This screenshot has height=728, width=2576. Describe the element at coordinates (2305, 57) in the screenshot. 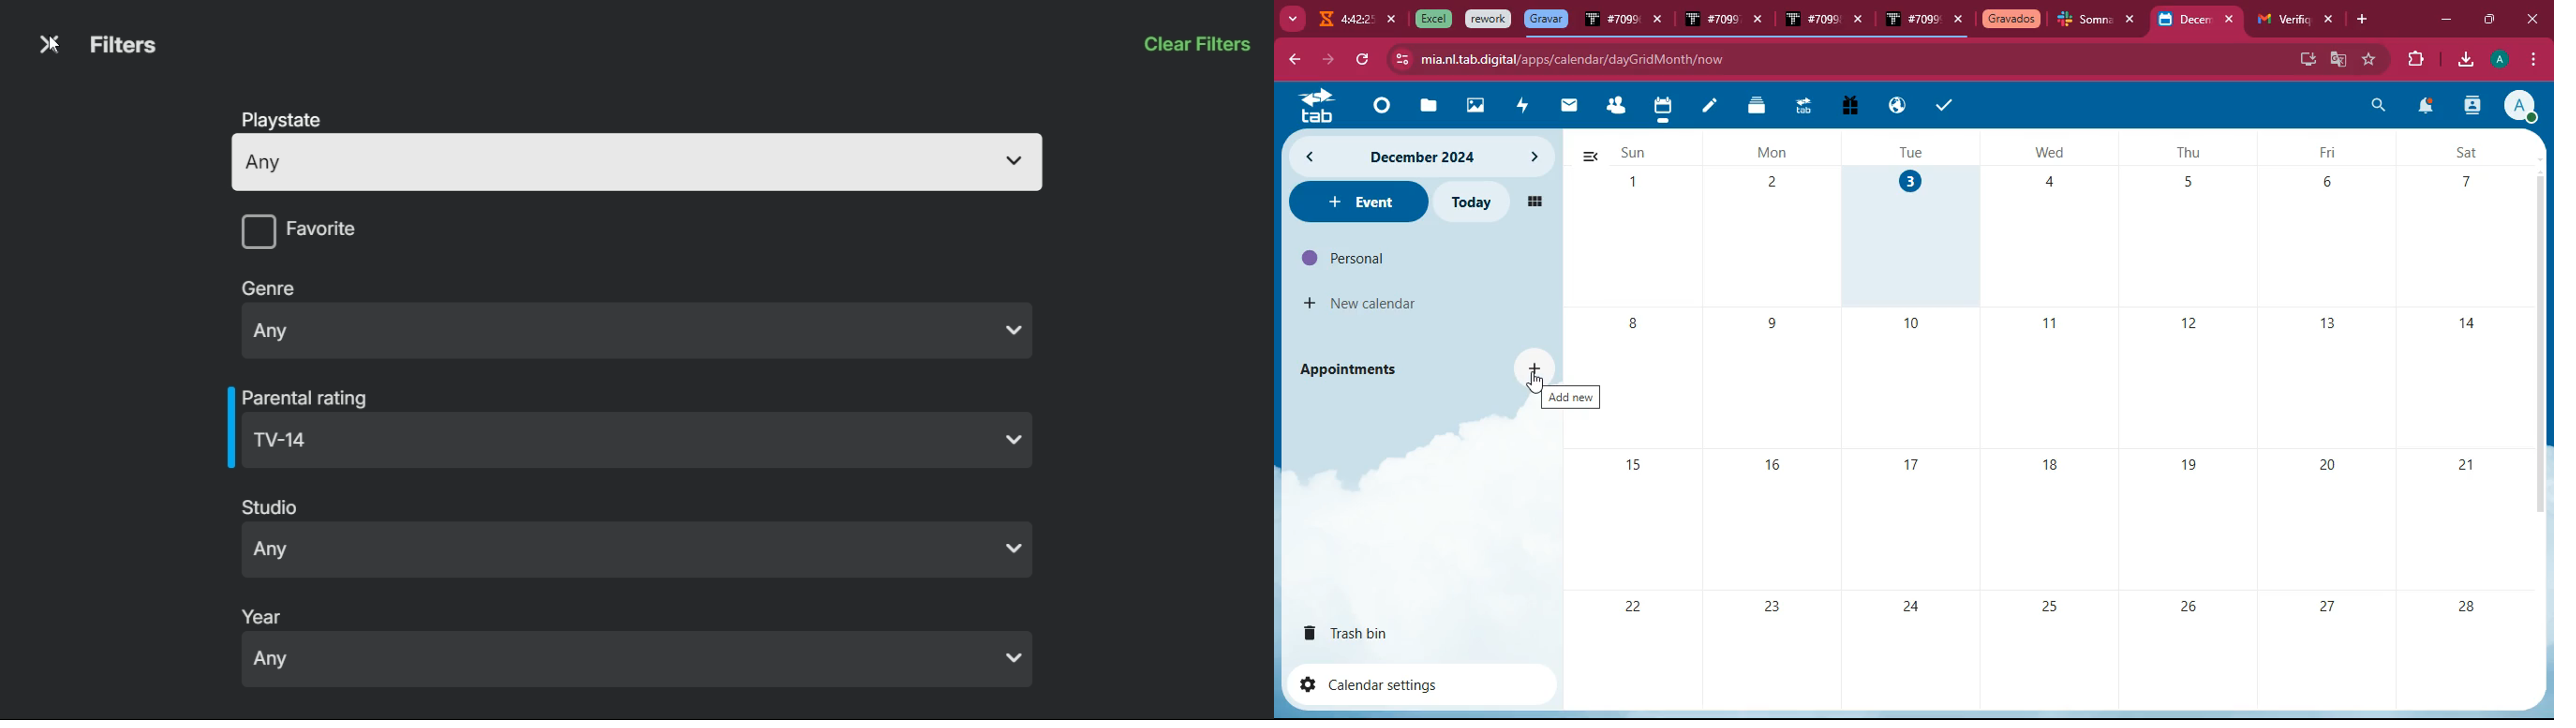

I see `desktop` at that location.